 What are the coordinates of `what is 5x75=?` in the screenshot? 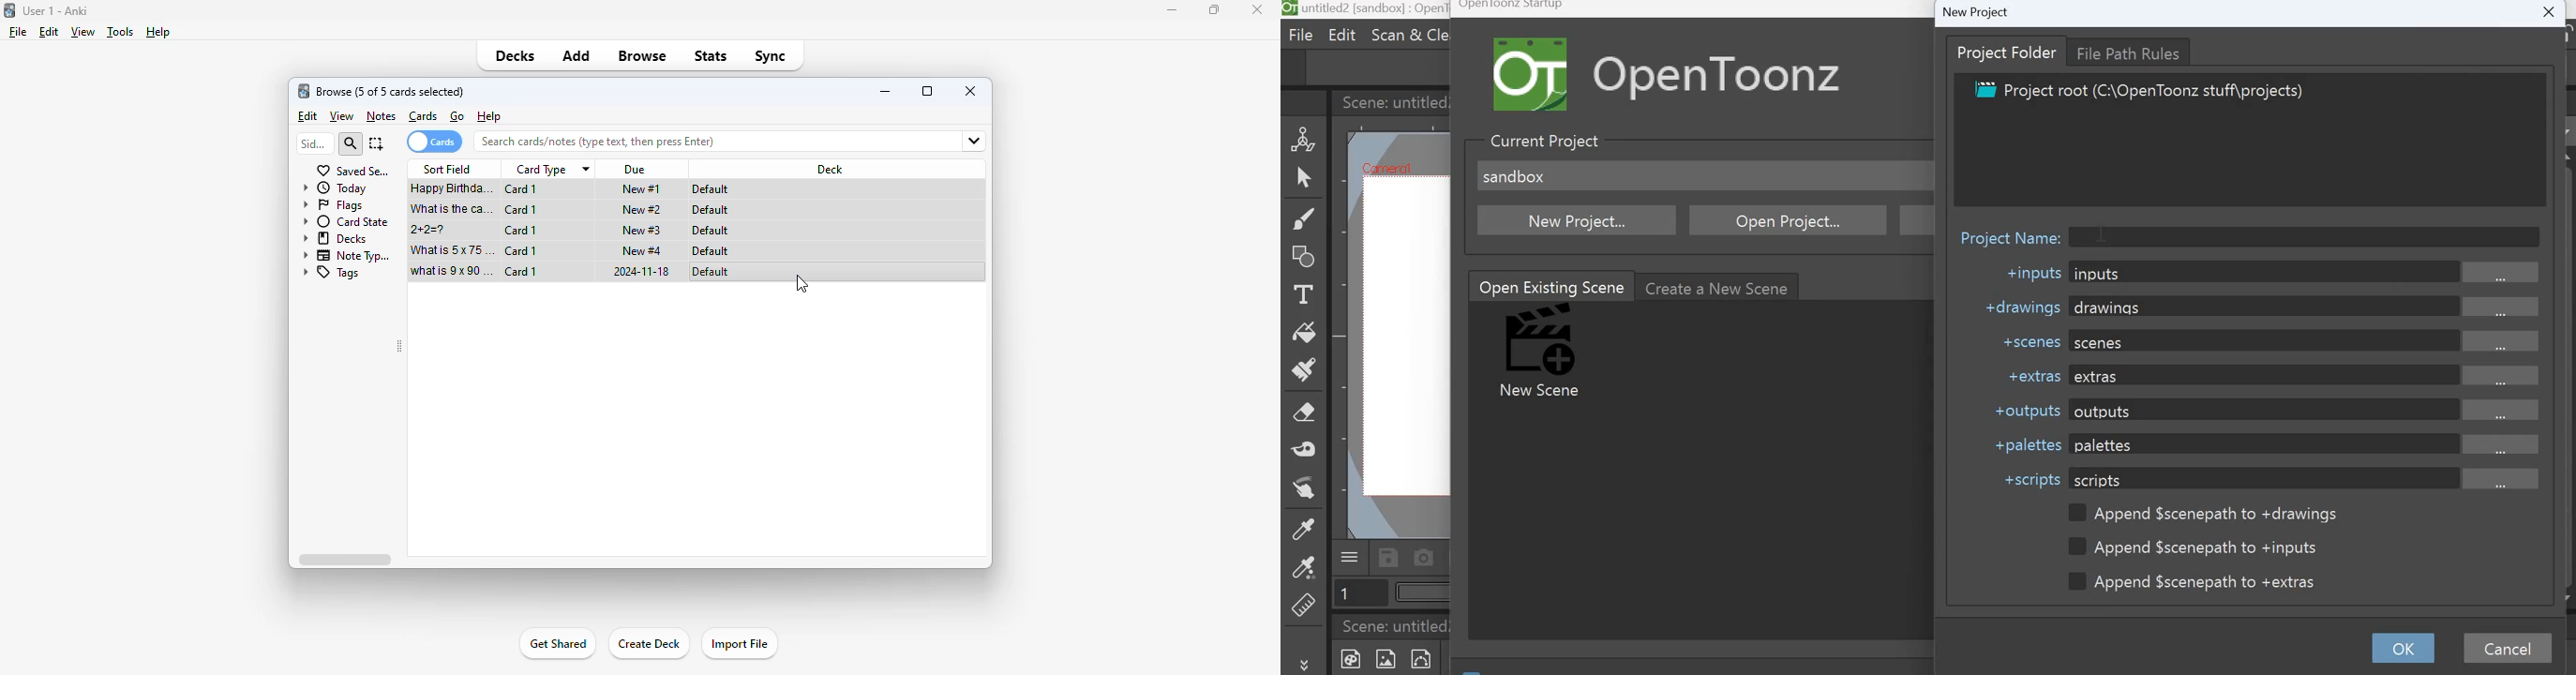 It's located at (453, 249).